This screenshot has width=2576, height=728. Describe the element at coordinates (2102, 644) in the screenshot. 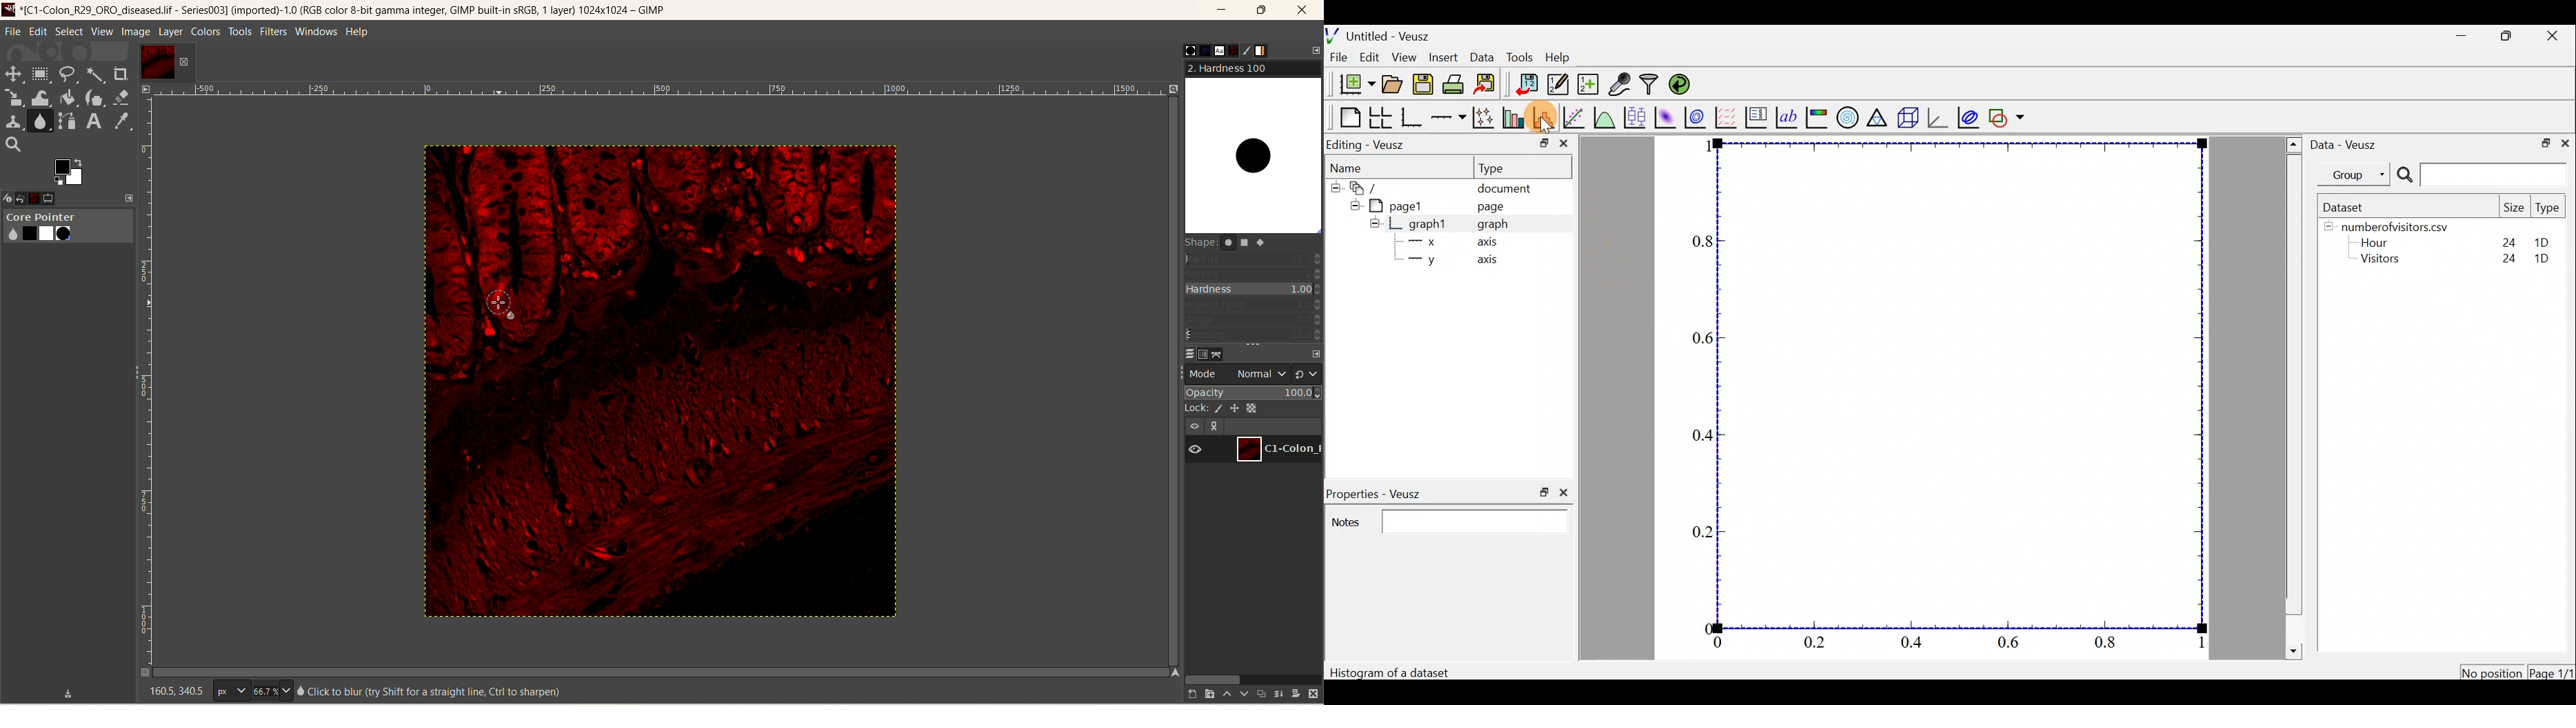

I see `0.8` at that location.